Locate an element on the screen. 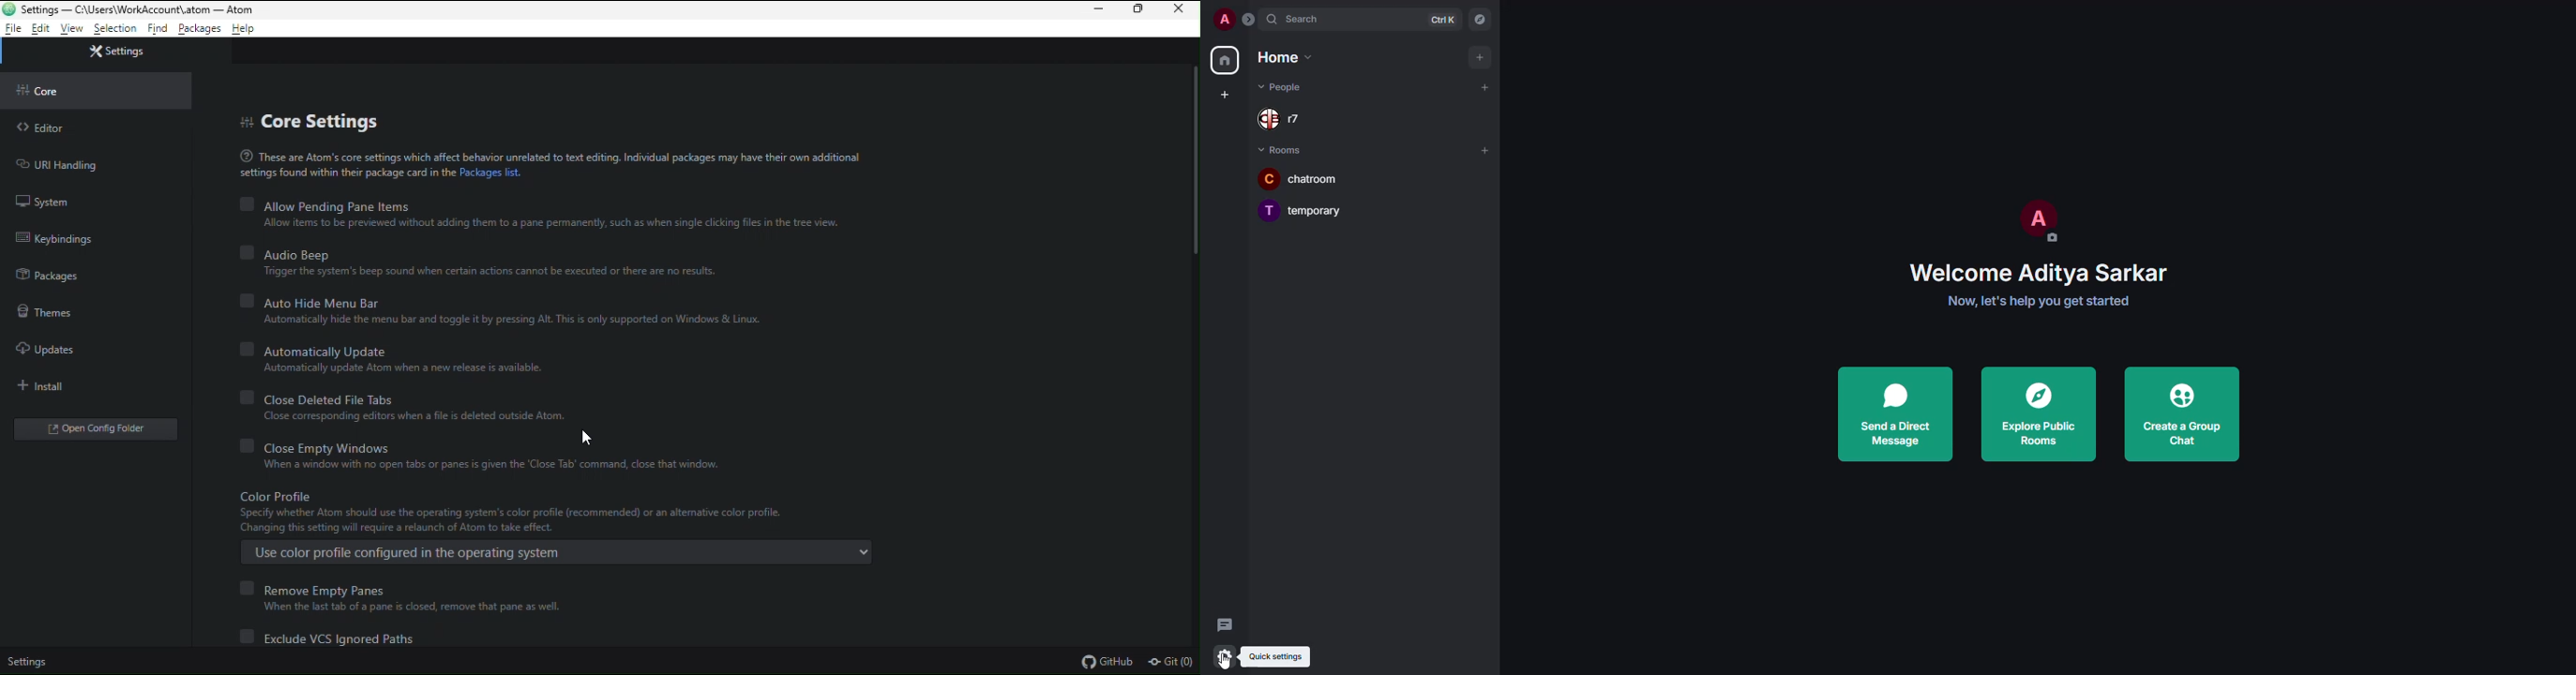  profile pic is located at coordinates (2037, 219).